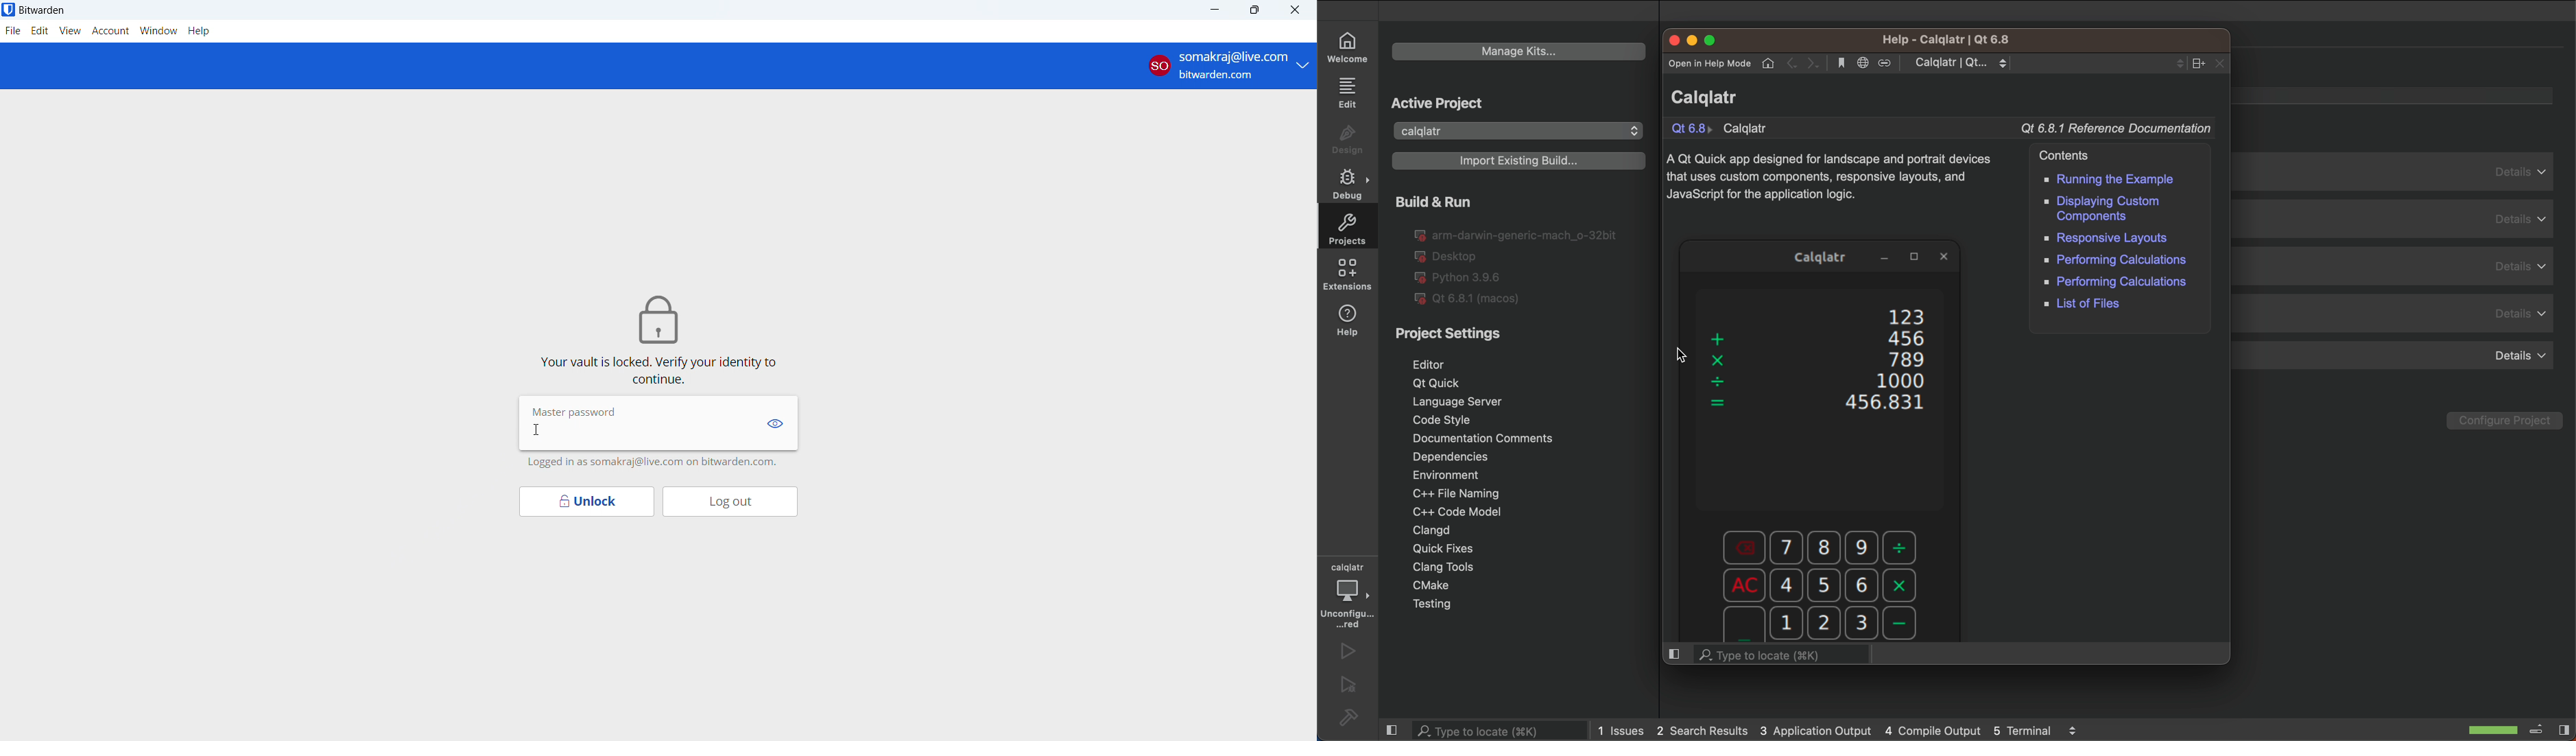  What do you see at coordinates (730, 502) in the screenshot?
I see `log out` at bounding box center [730, 502].